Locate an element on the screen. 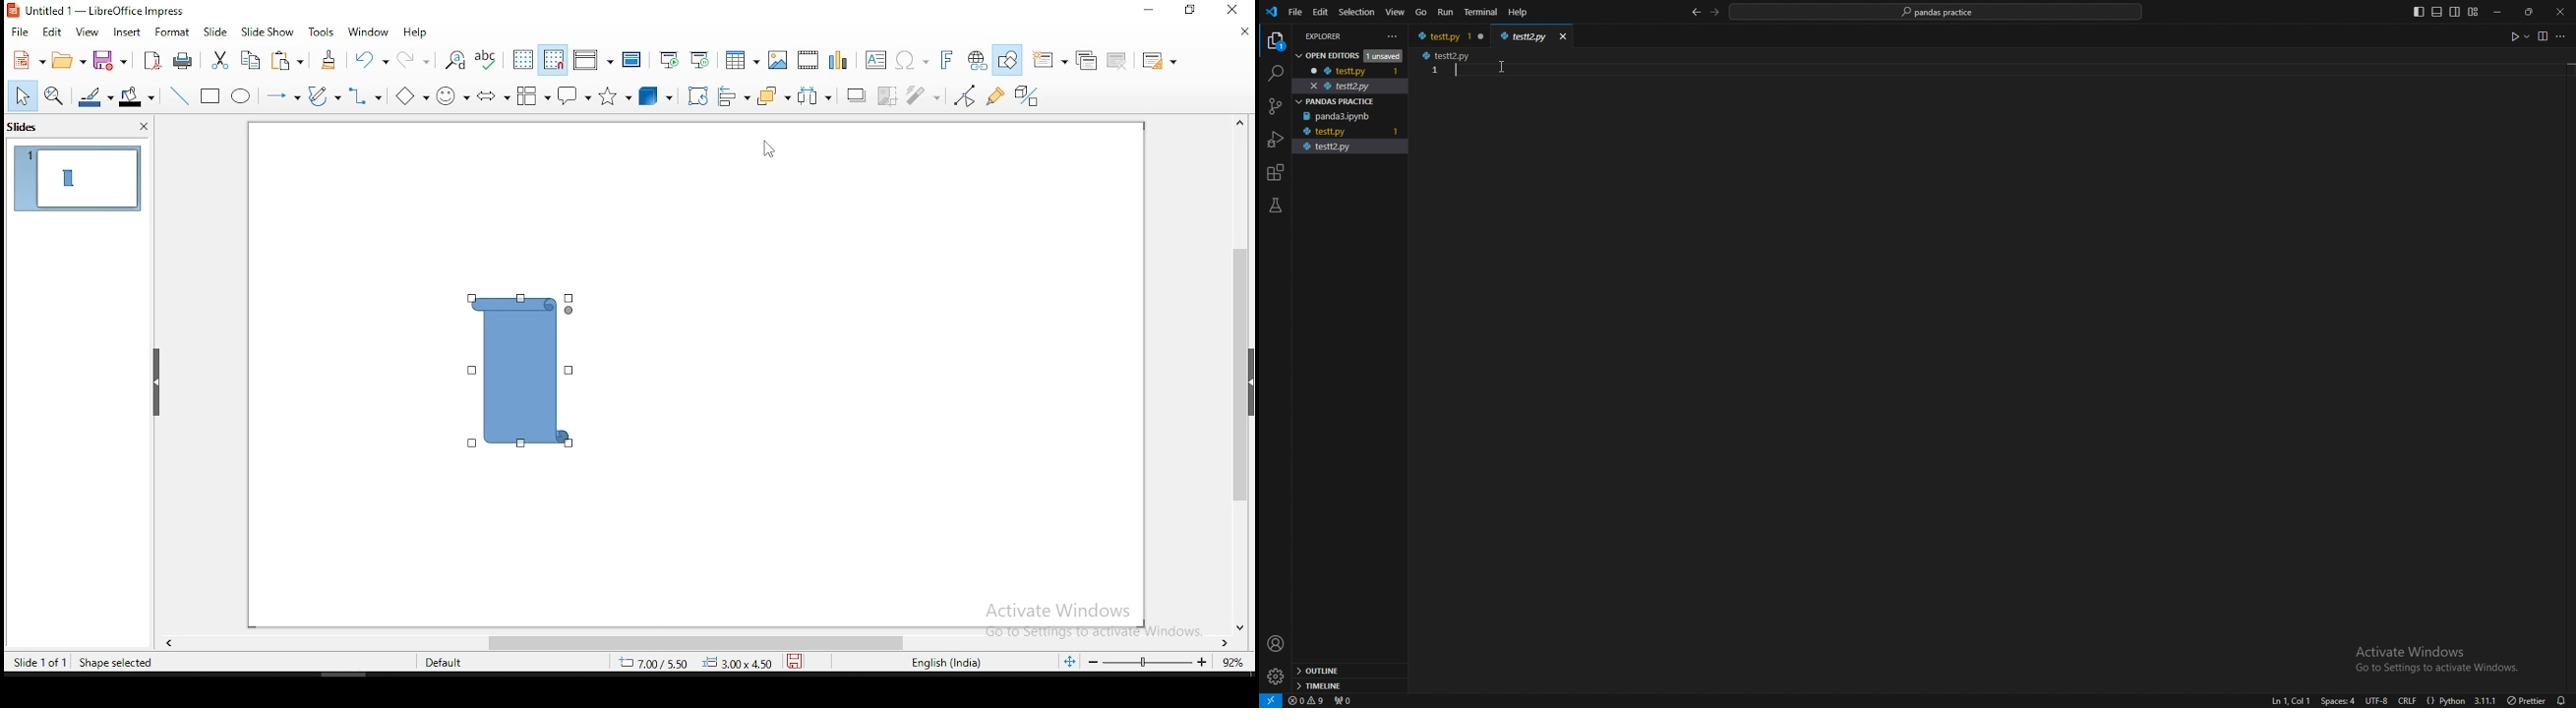 The image size is (2576, 728). undo is located at coordinates (369, 61).